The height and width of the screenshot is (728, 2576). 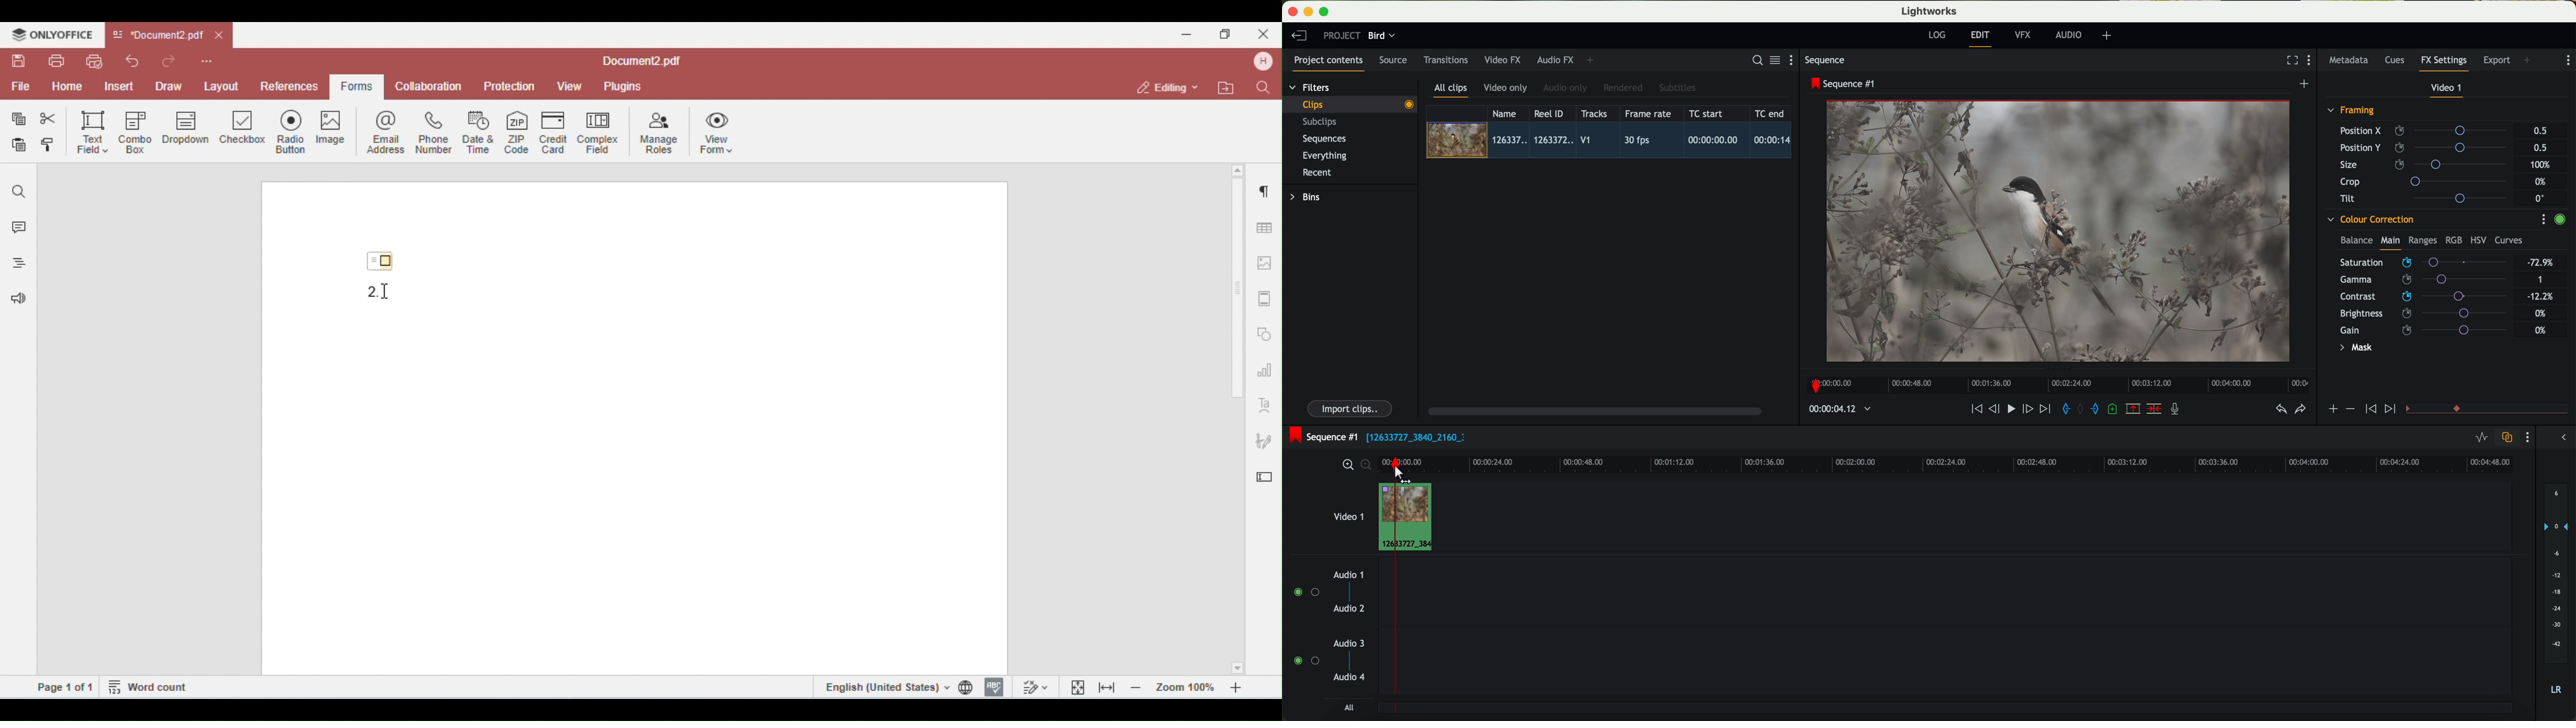 What do you see at coordinates (2424, 297) in the screenshot?
I see `click on contrast` at bounding box center [2424, 297].